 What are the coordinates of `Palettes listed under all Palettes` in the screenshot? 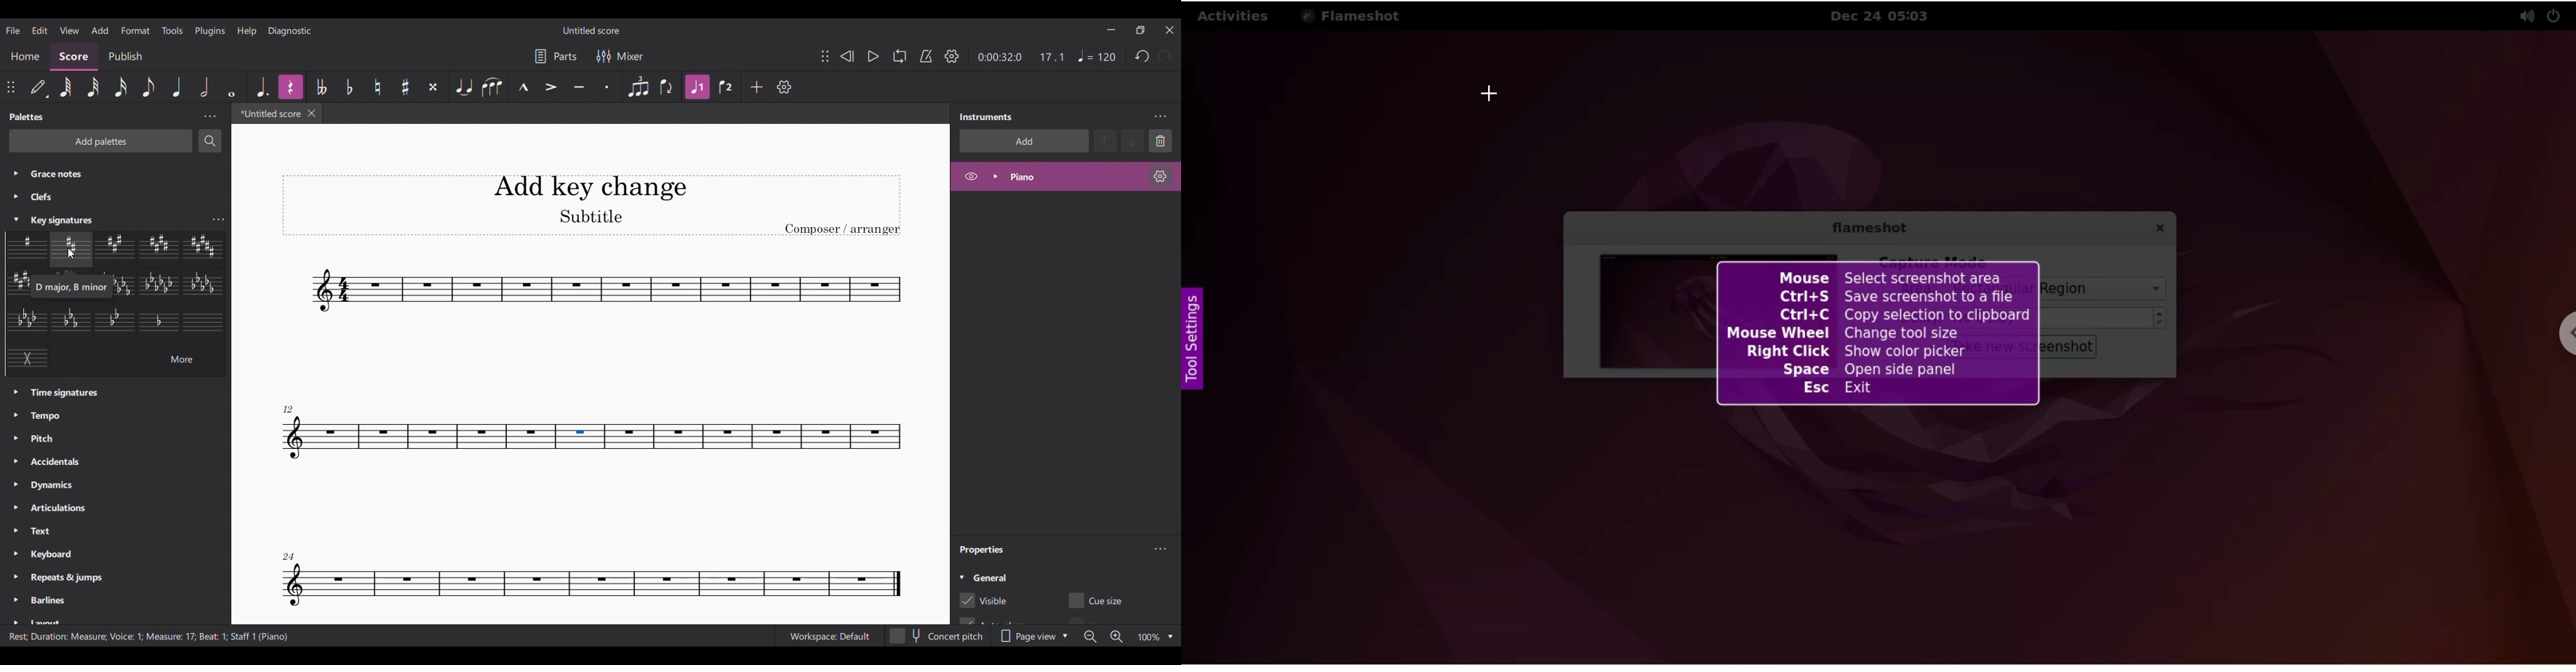 It's located at (121, 504).